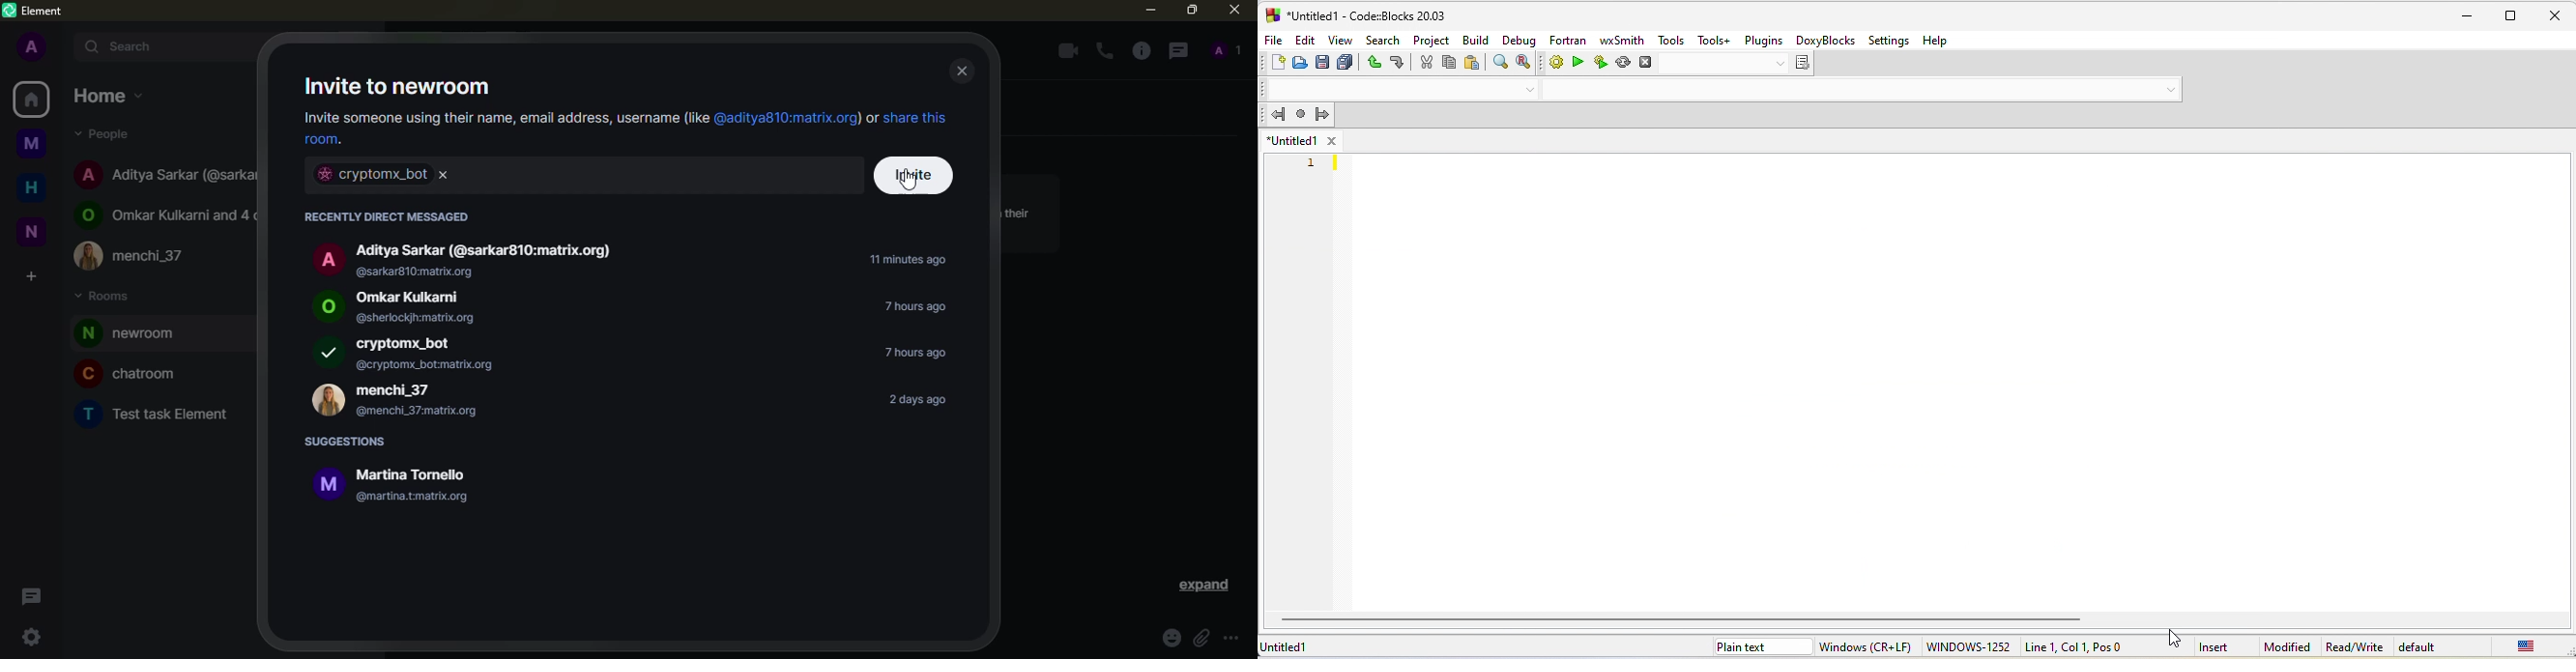  I want to click on fortran, so click(1566, 41).